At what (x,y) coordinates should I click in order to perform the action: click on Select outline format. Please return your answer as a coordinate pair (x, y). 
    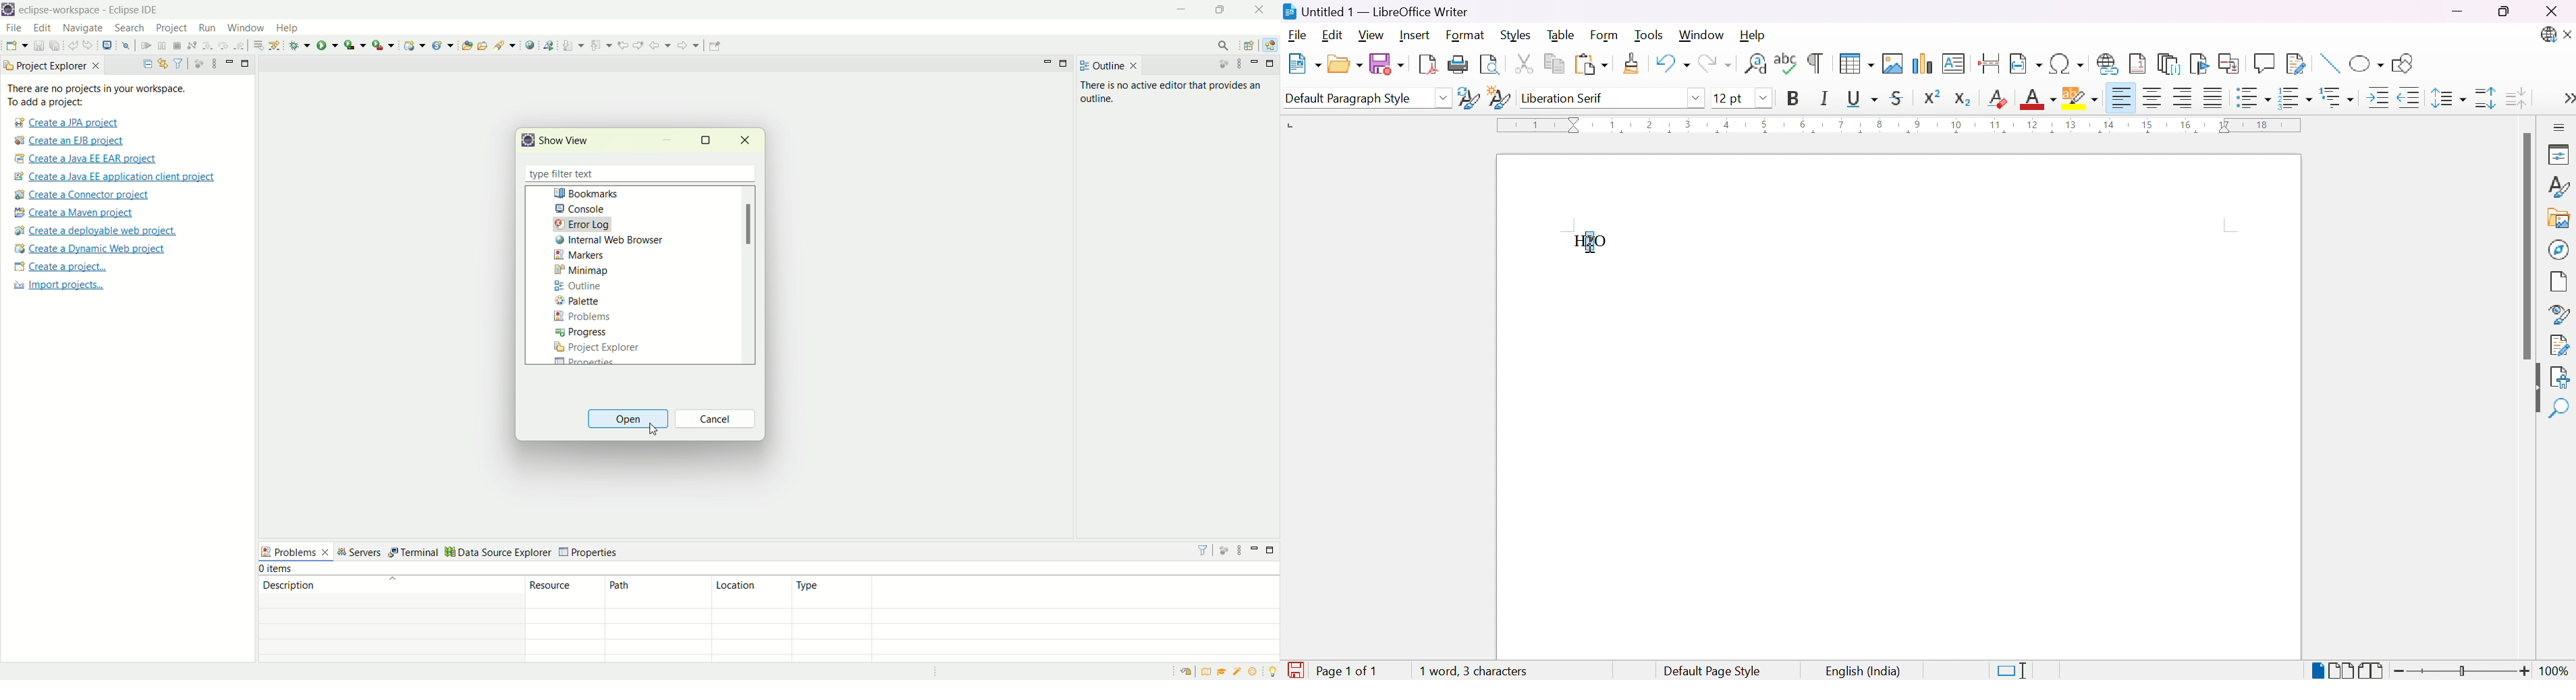
    Looking at the image, I should click on (2339, 98).